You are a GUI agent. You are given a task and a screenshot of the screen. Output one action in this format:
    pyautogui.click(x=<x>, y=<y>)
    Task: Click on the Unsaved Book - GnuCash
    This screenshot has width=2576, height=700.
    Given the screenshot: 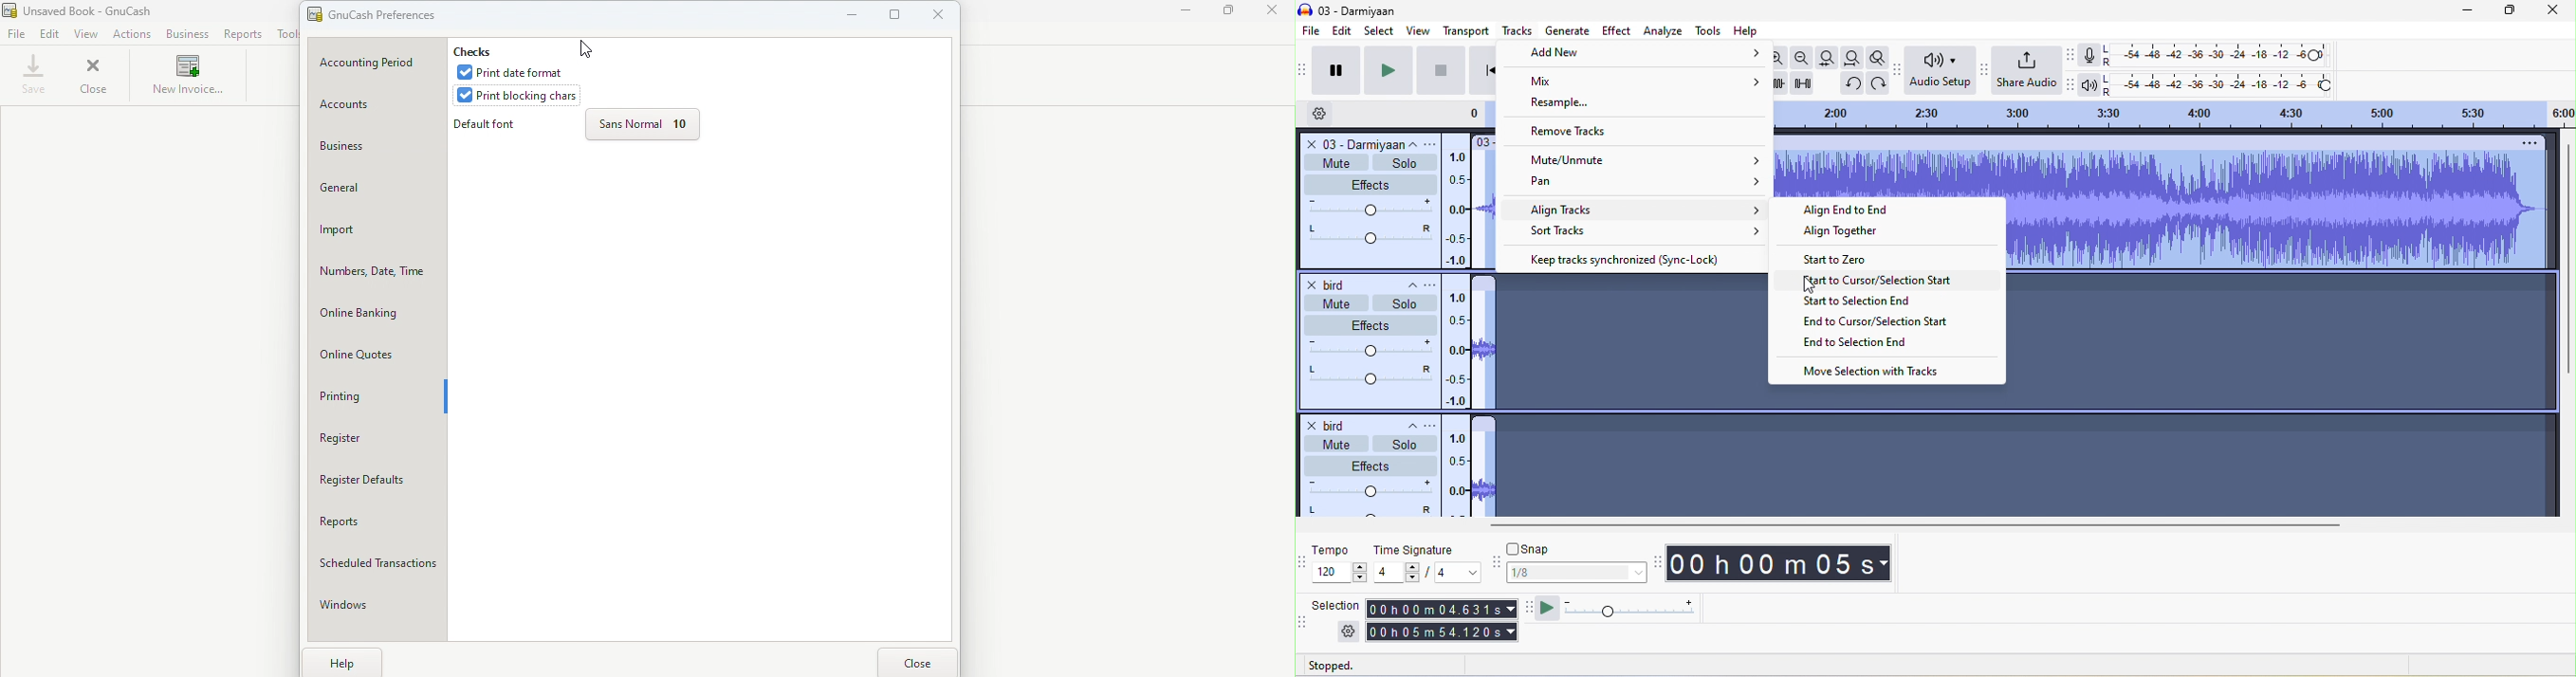 What is the action you would take?
    pyautogui.click(x=101, y=10)
    